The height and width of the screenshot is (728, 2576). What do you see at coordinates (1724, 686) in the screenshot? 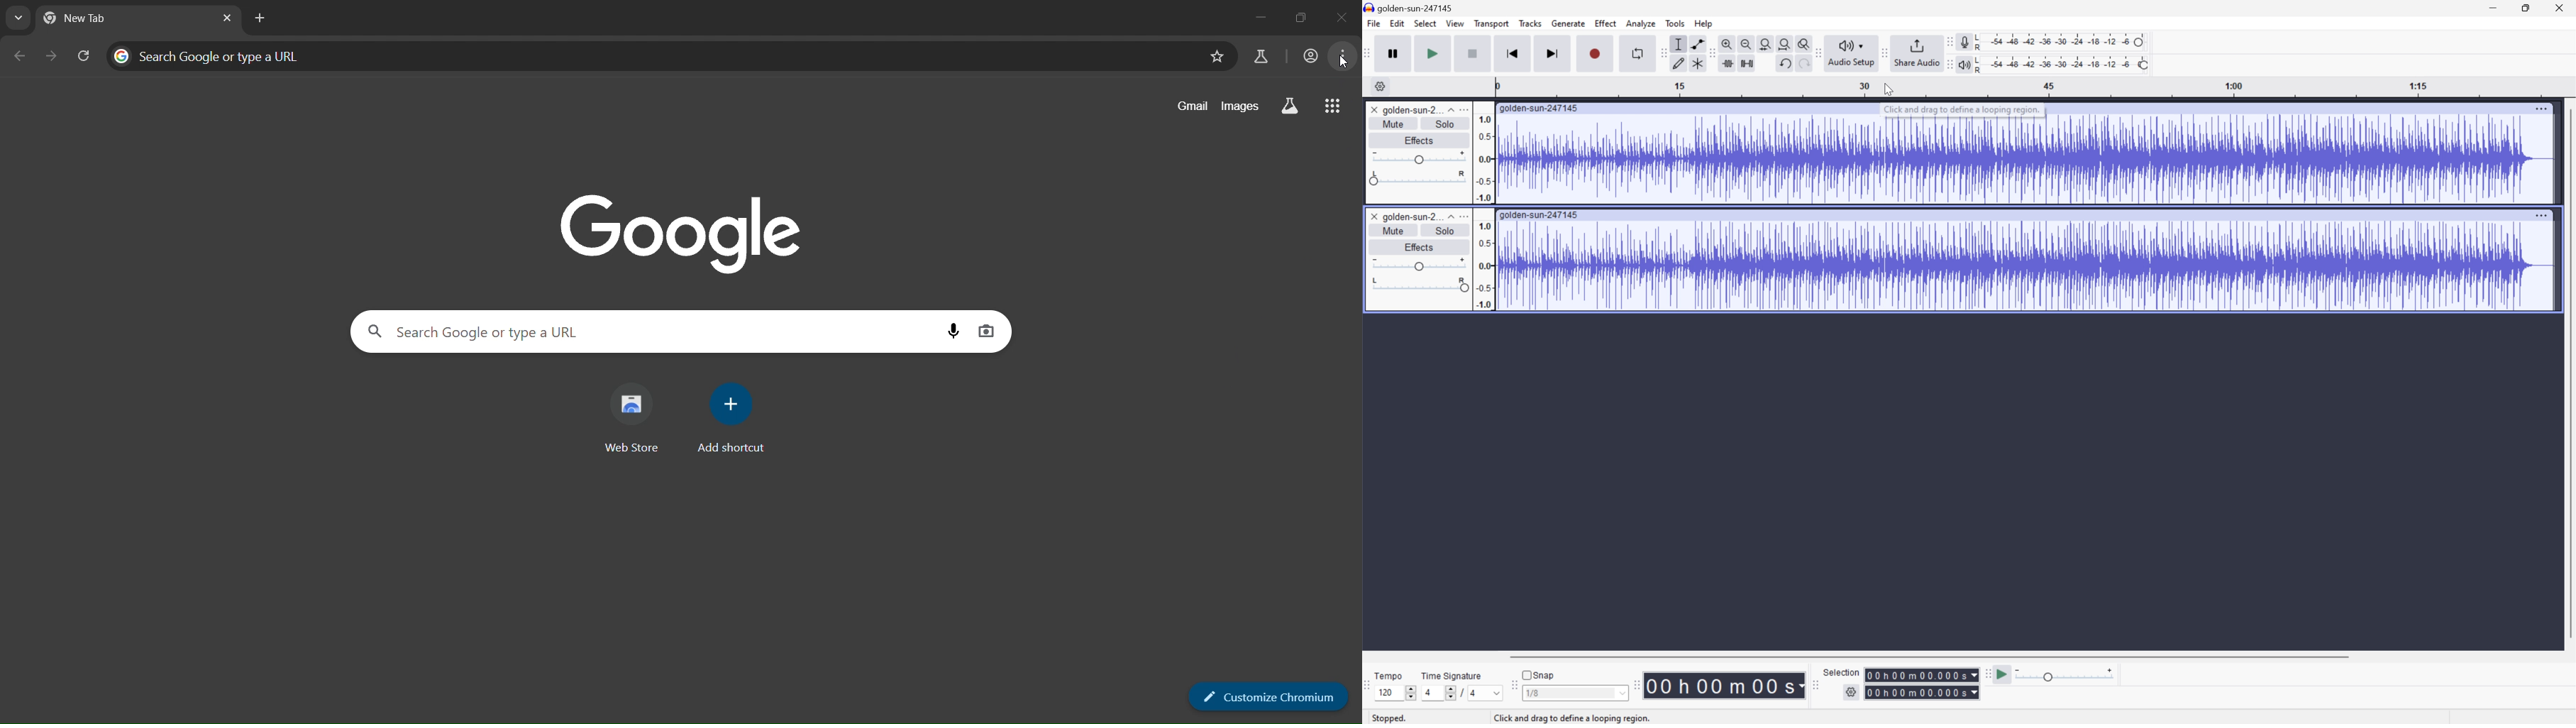
I see `Time` at bounding box center [1724, 686].